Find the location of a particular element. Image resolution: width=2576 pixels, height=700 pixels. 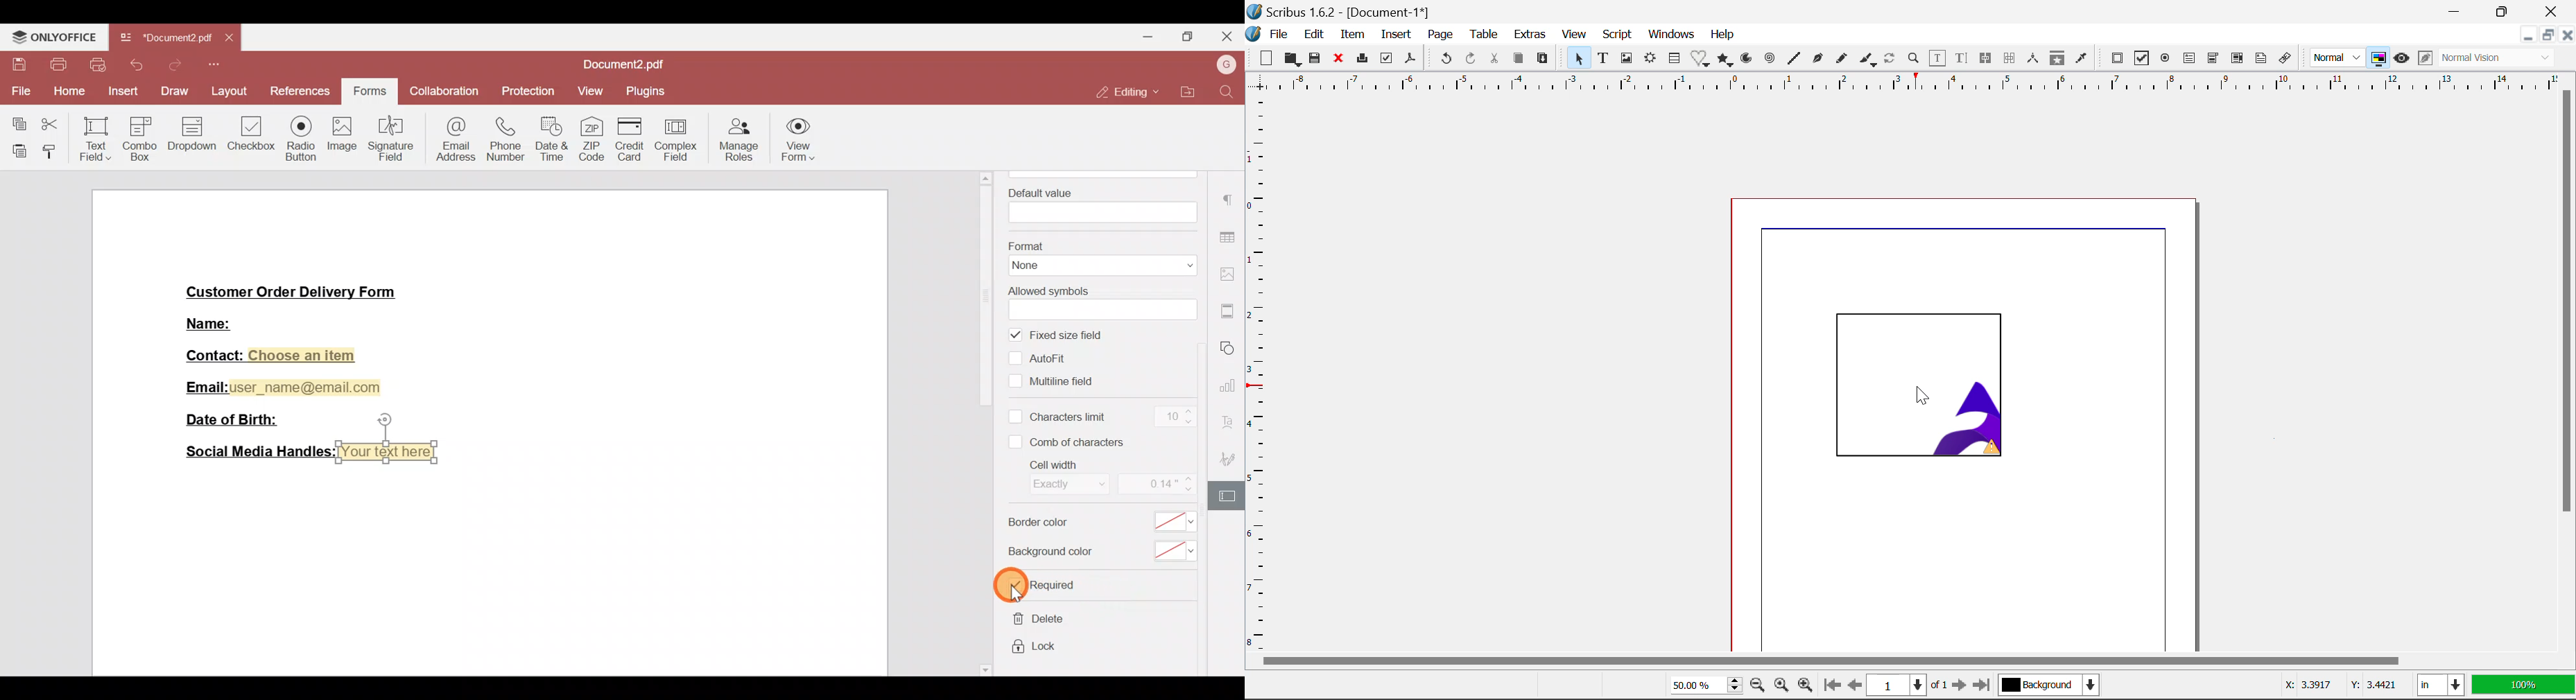

Image is located at coordinates (340, 137).